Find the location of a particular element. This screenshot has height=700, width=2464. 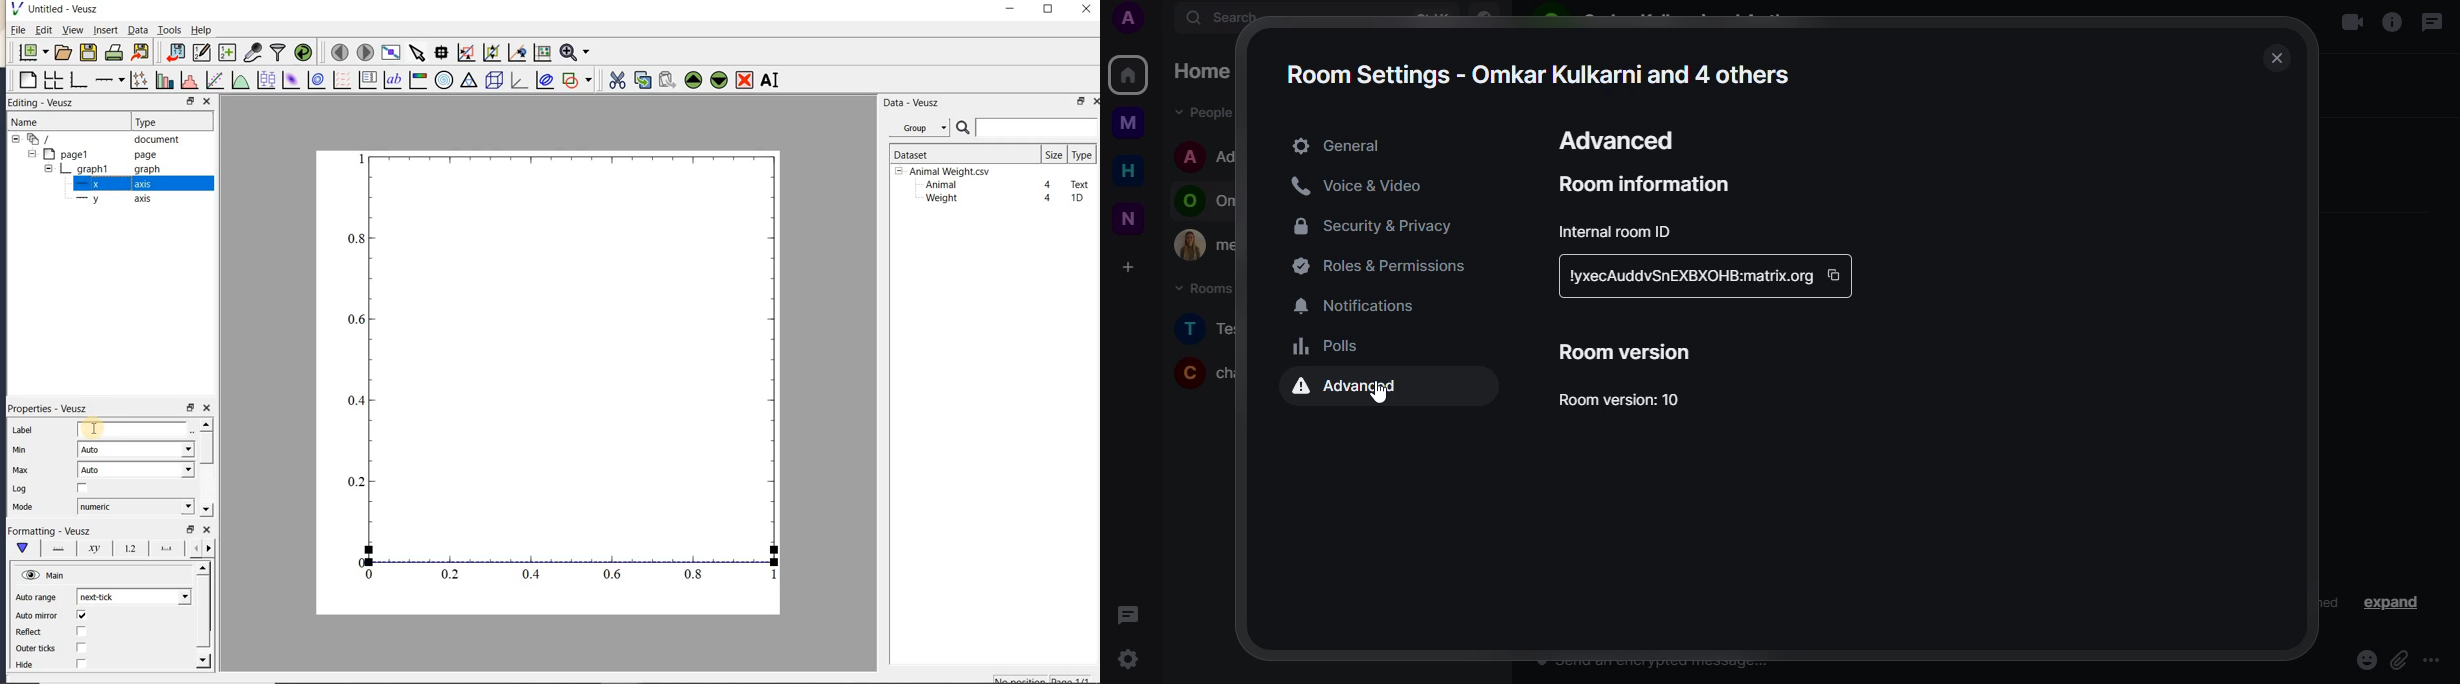

scrollbar is located at coordinates (205, 467).